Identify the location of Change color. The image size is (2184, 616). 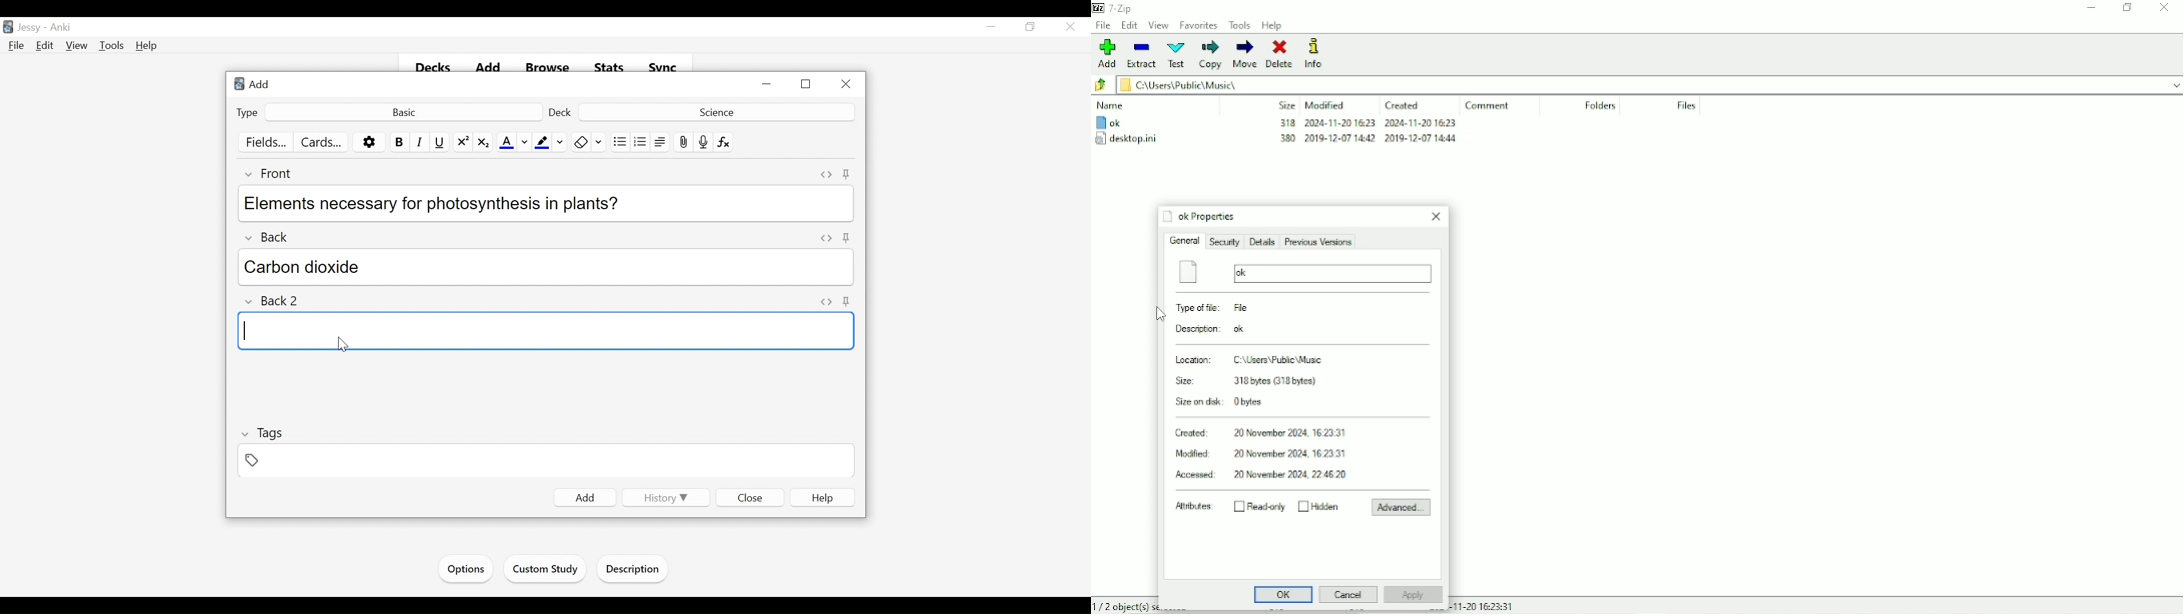
(600, 142).